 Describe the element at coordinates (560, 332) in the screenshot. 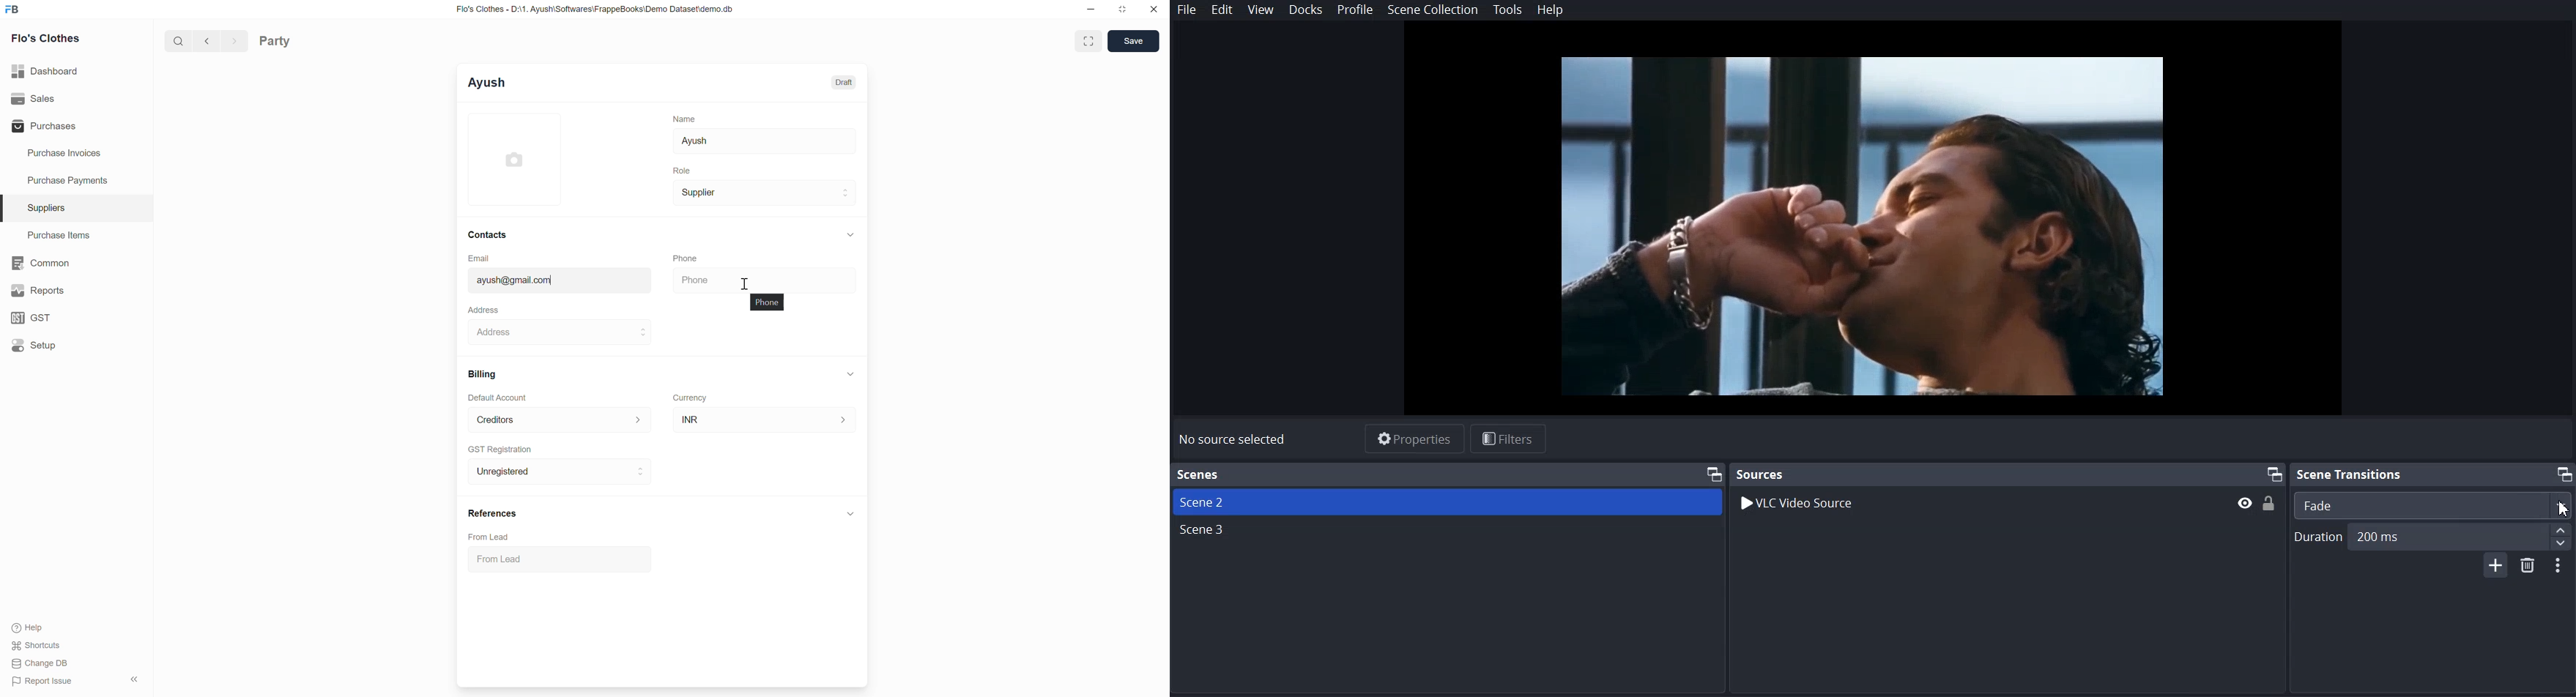

I see `Address` at that location.